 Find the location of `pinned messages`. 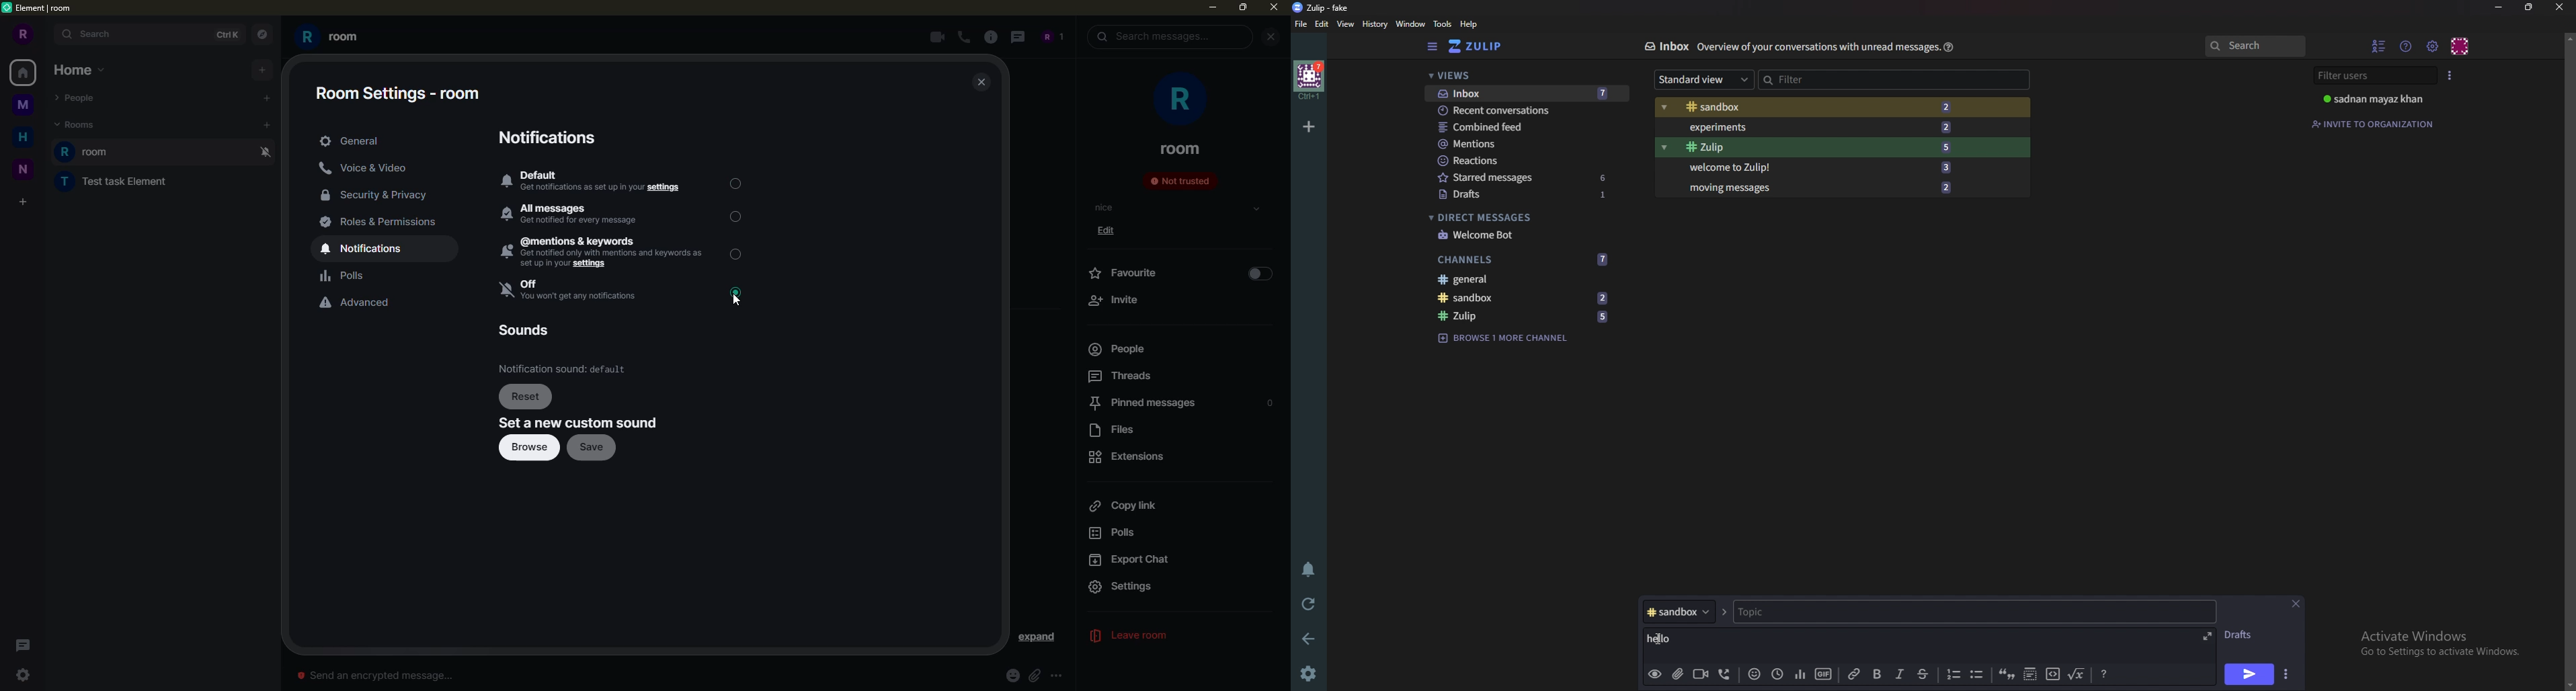

pinned messages is located at coordinates (1140, 403).